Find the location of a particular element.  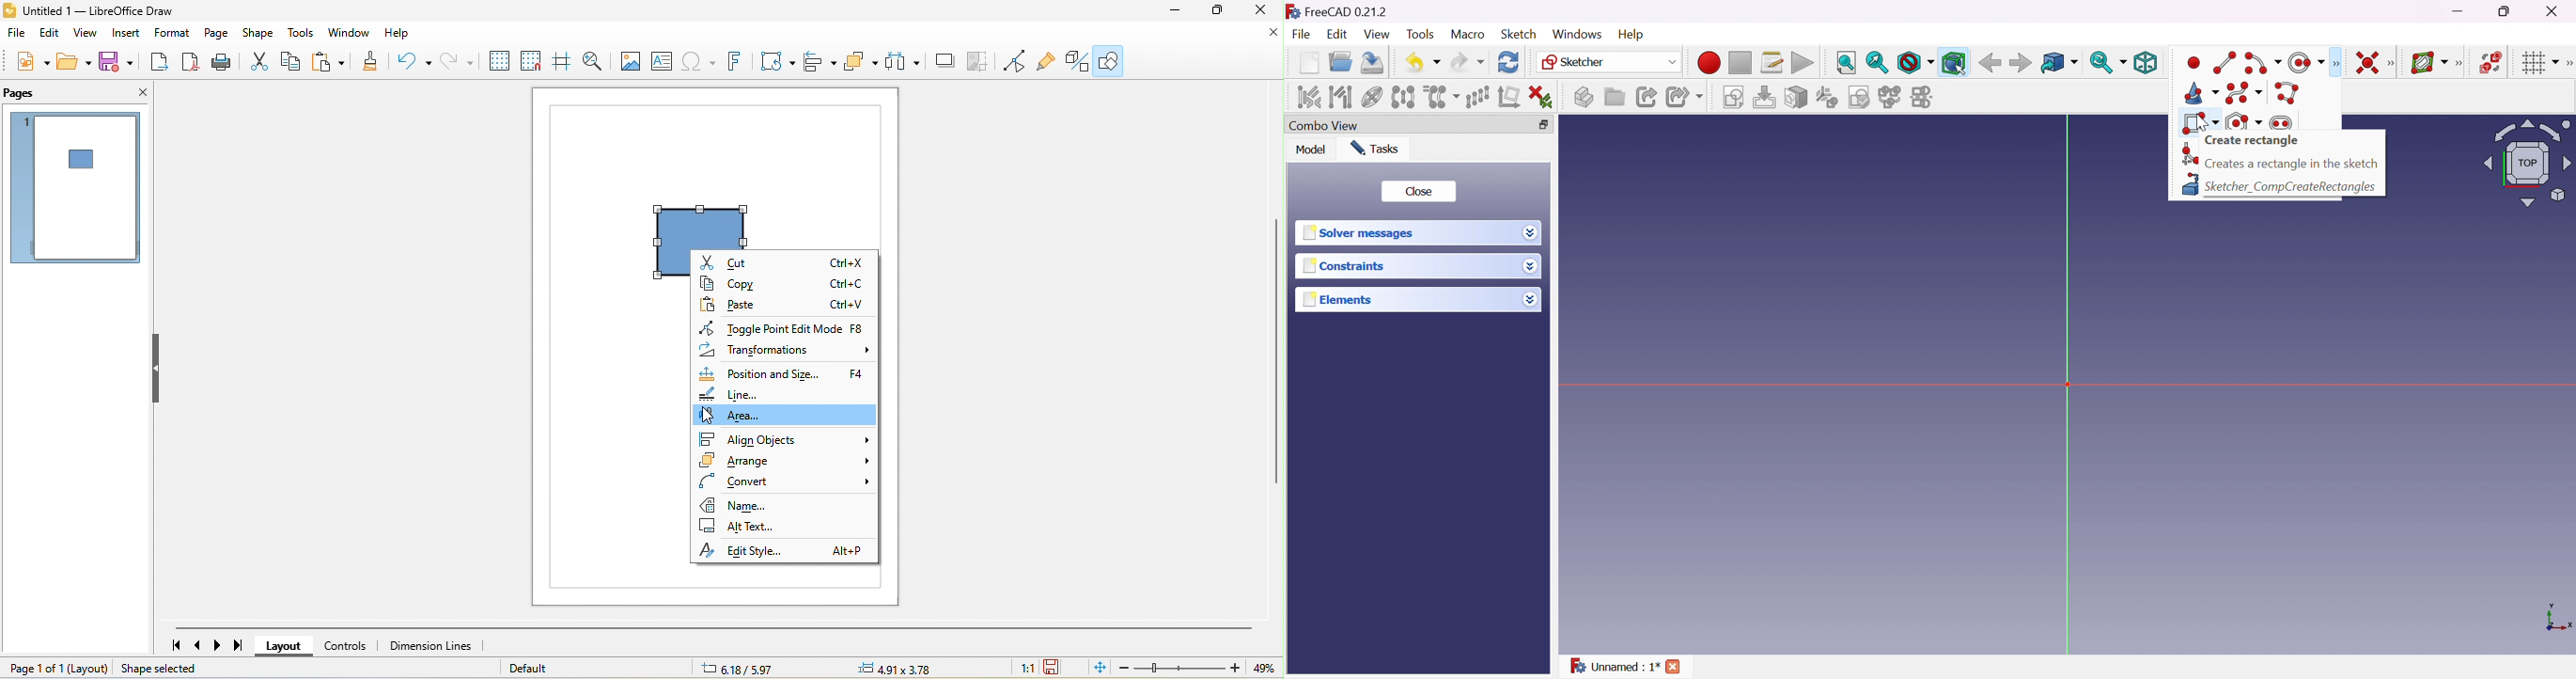

select at least three object to distribute is located at coordinates (905, 62).